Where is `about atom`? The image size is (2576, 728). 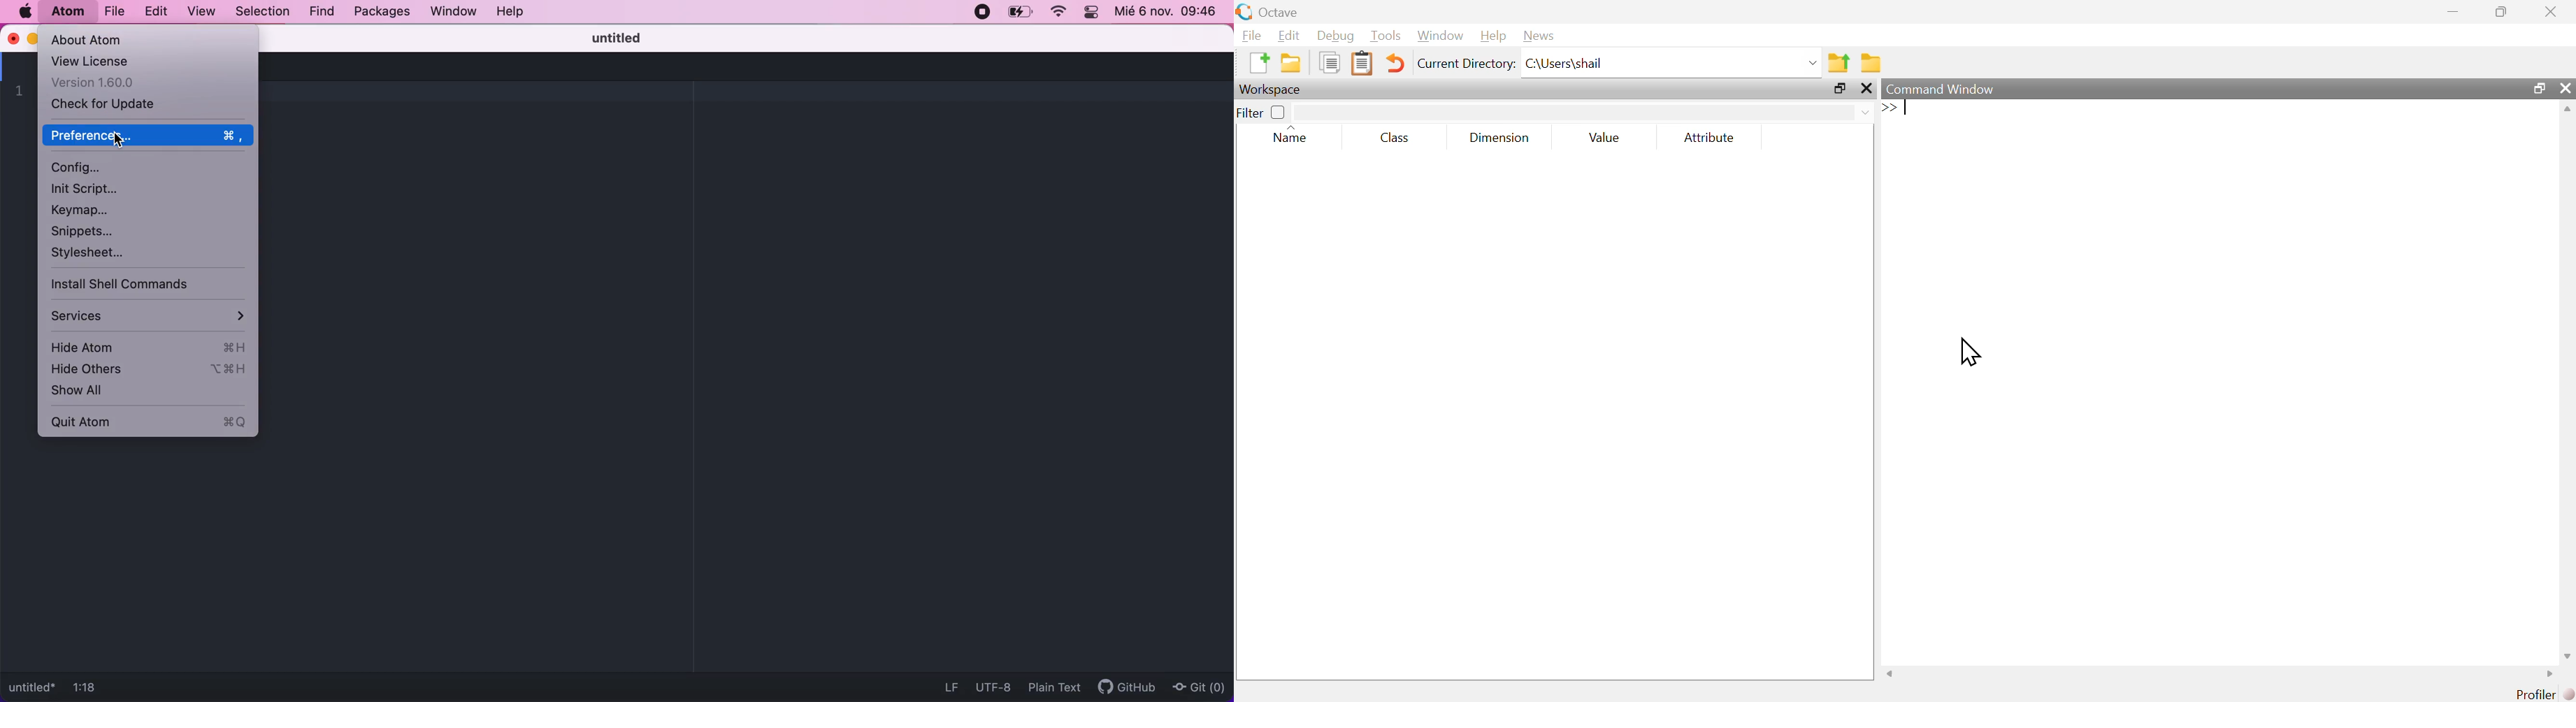
about atom is located at coordinates (104, 38).